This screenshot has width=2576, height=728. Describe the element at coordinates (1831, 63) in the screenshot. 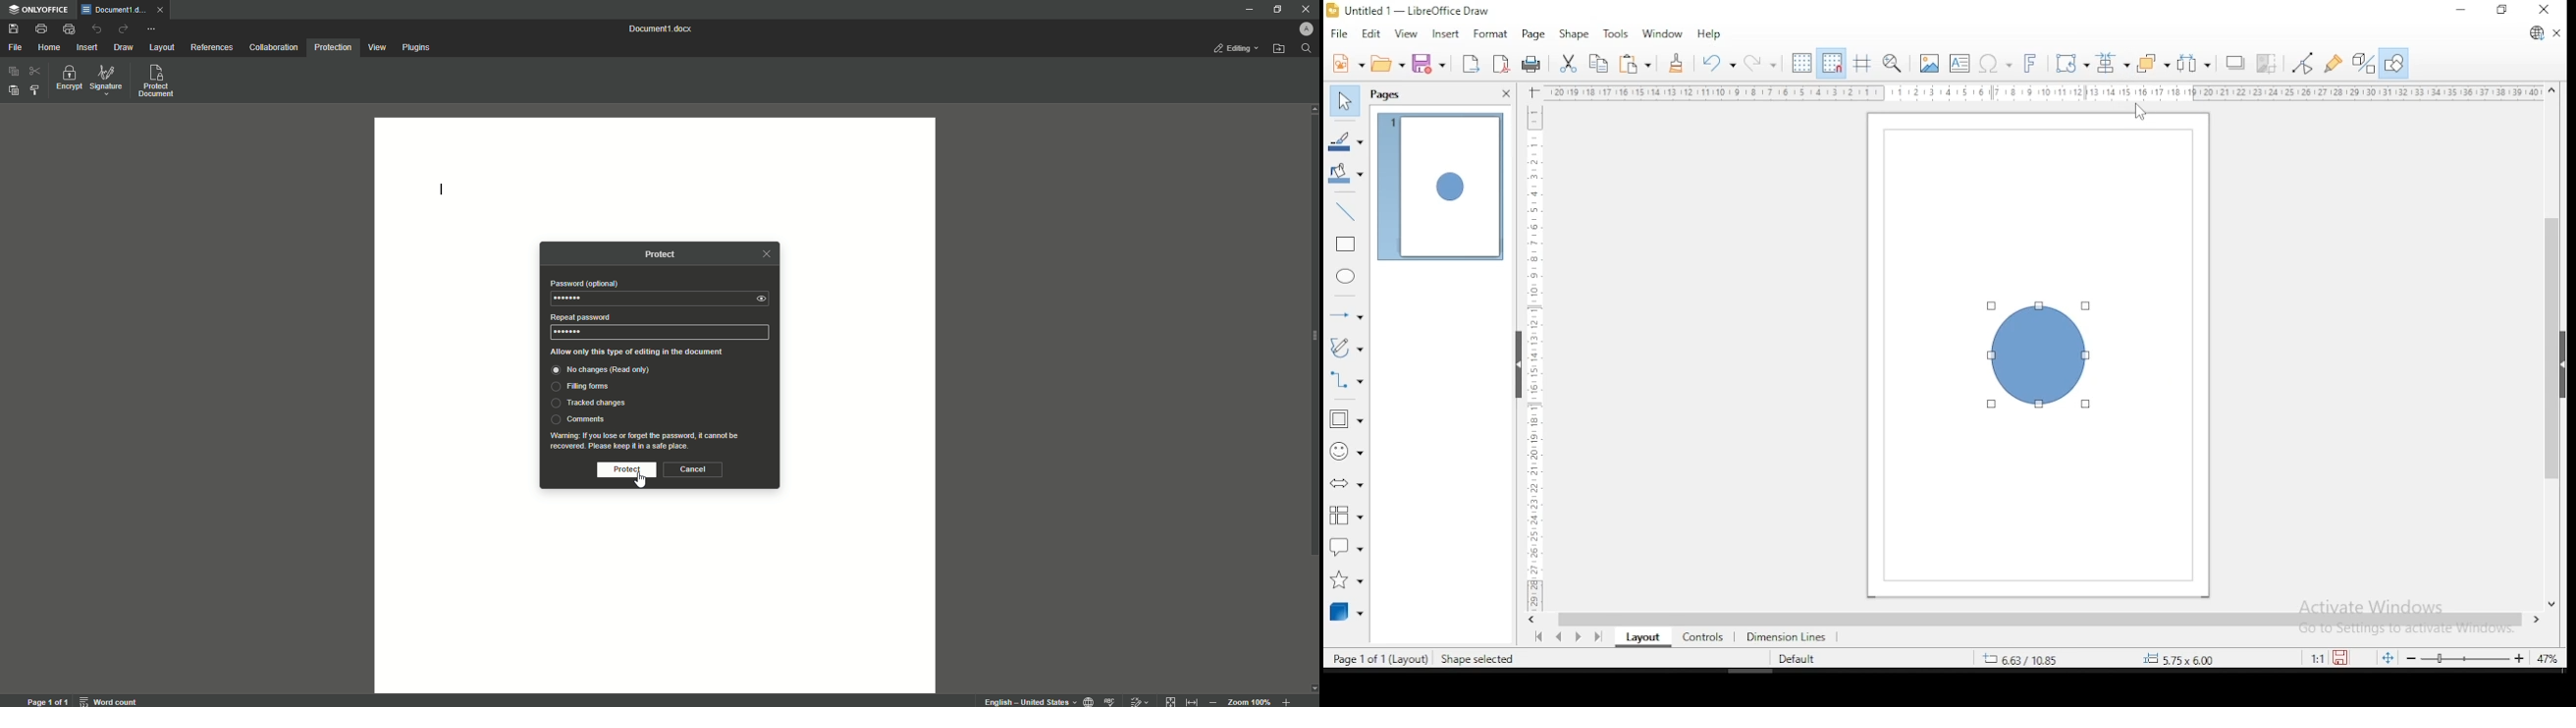

I see `snap to grids` at that location.